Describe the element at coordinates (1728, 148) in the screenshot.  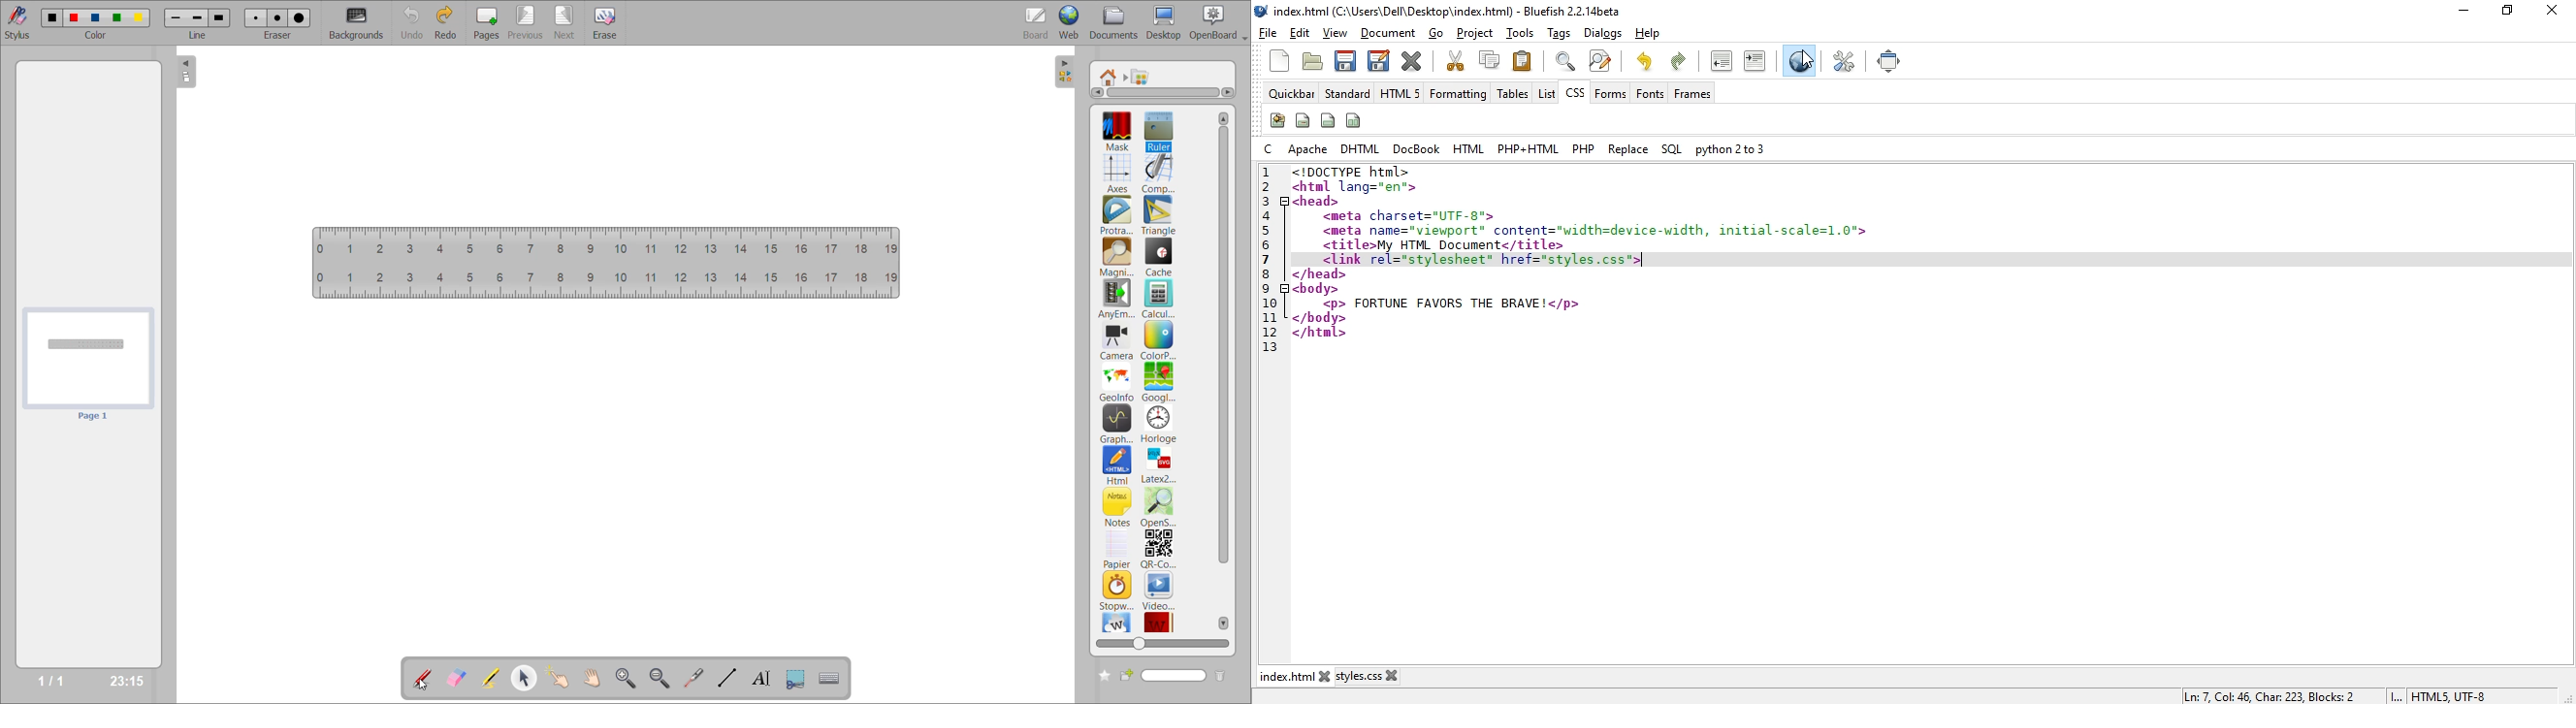
I see `python 2 to 3` at that location.